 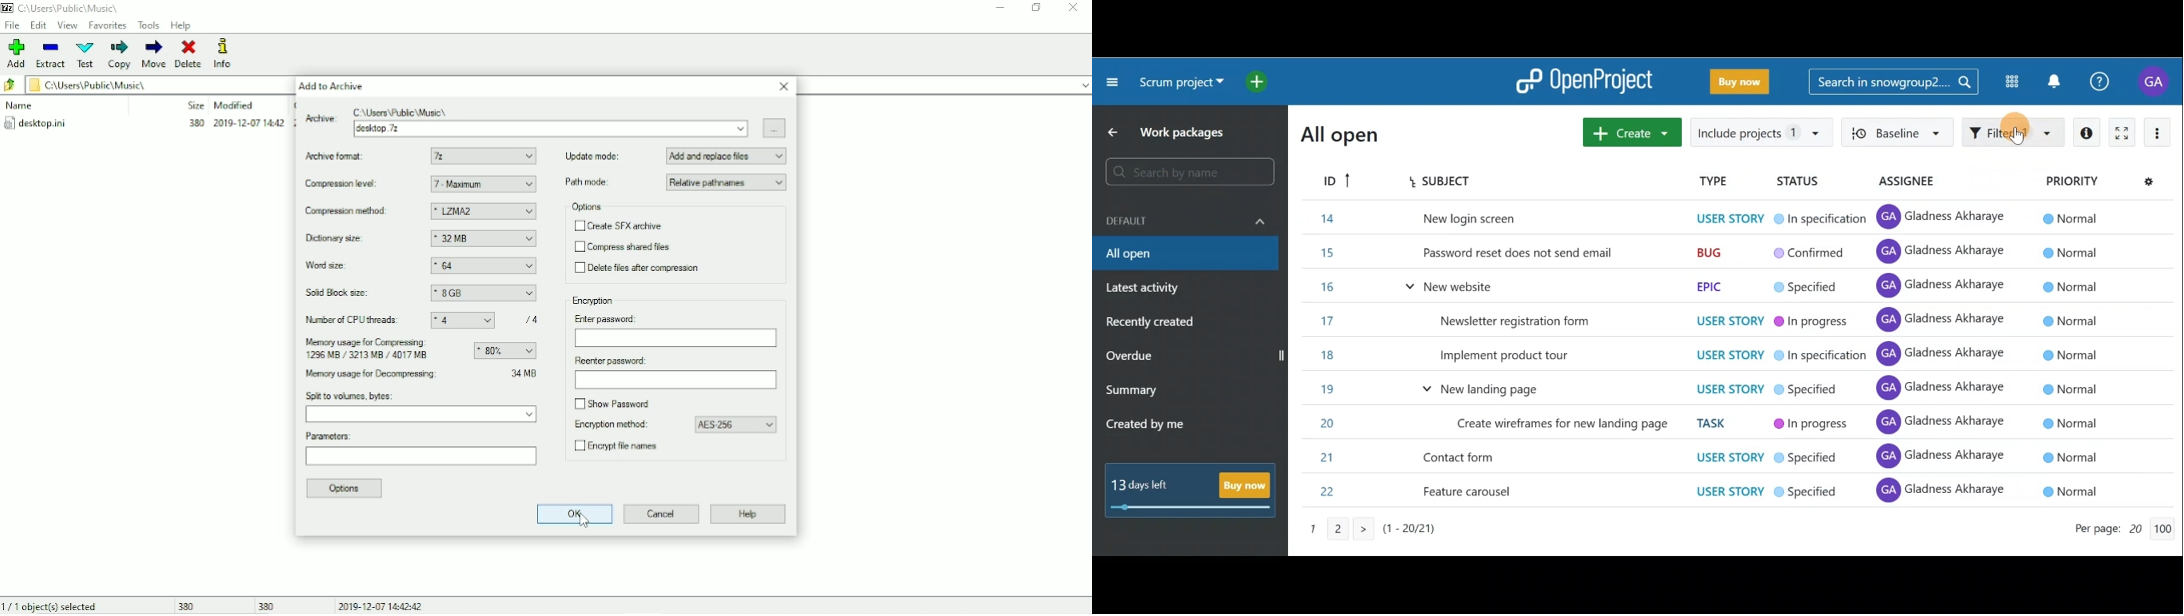 I want to click on Test, so click(x=86, y=55).